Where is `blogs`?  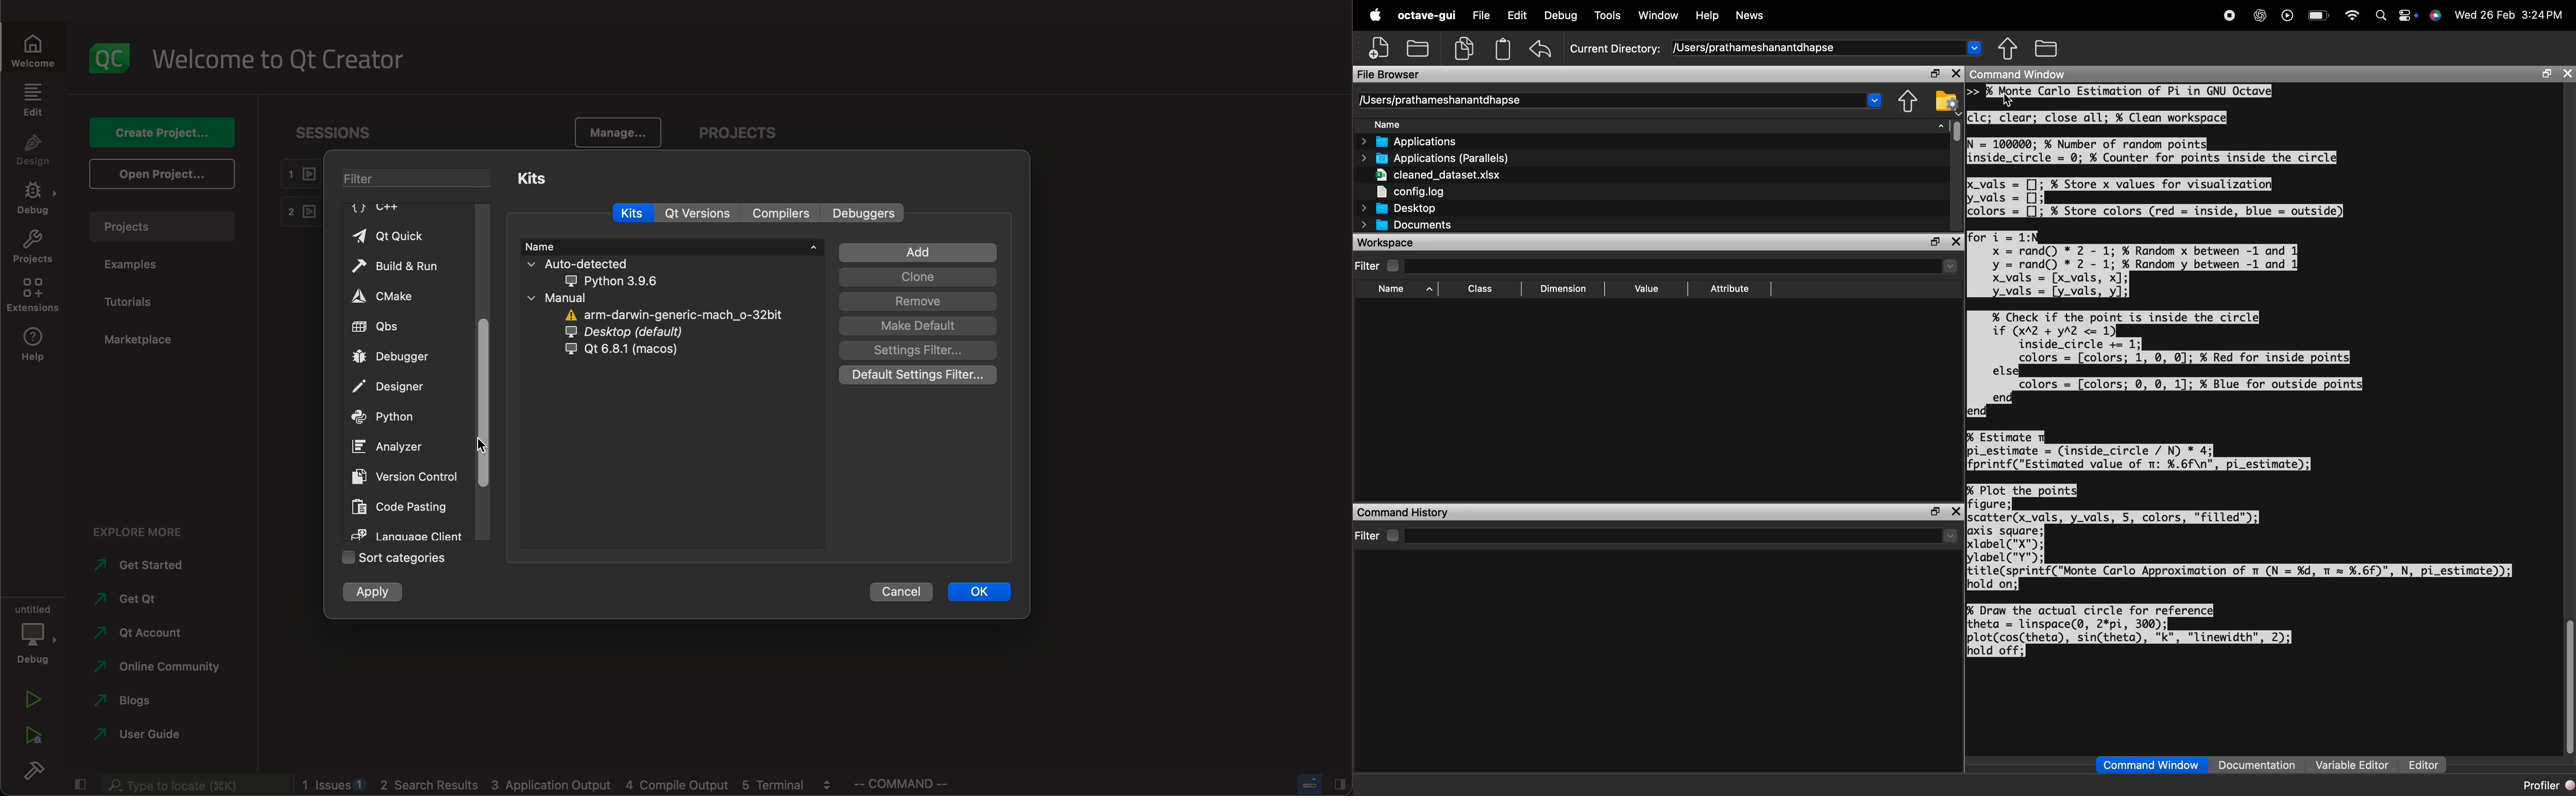 blogs is located at coordinates (134, 699).